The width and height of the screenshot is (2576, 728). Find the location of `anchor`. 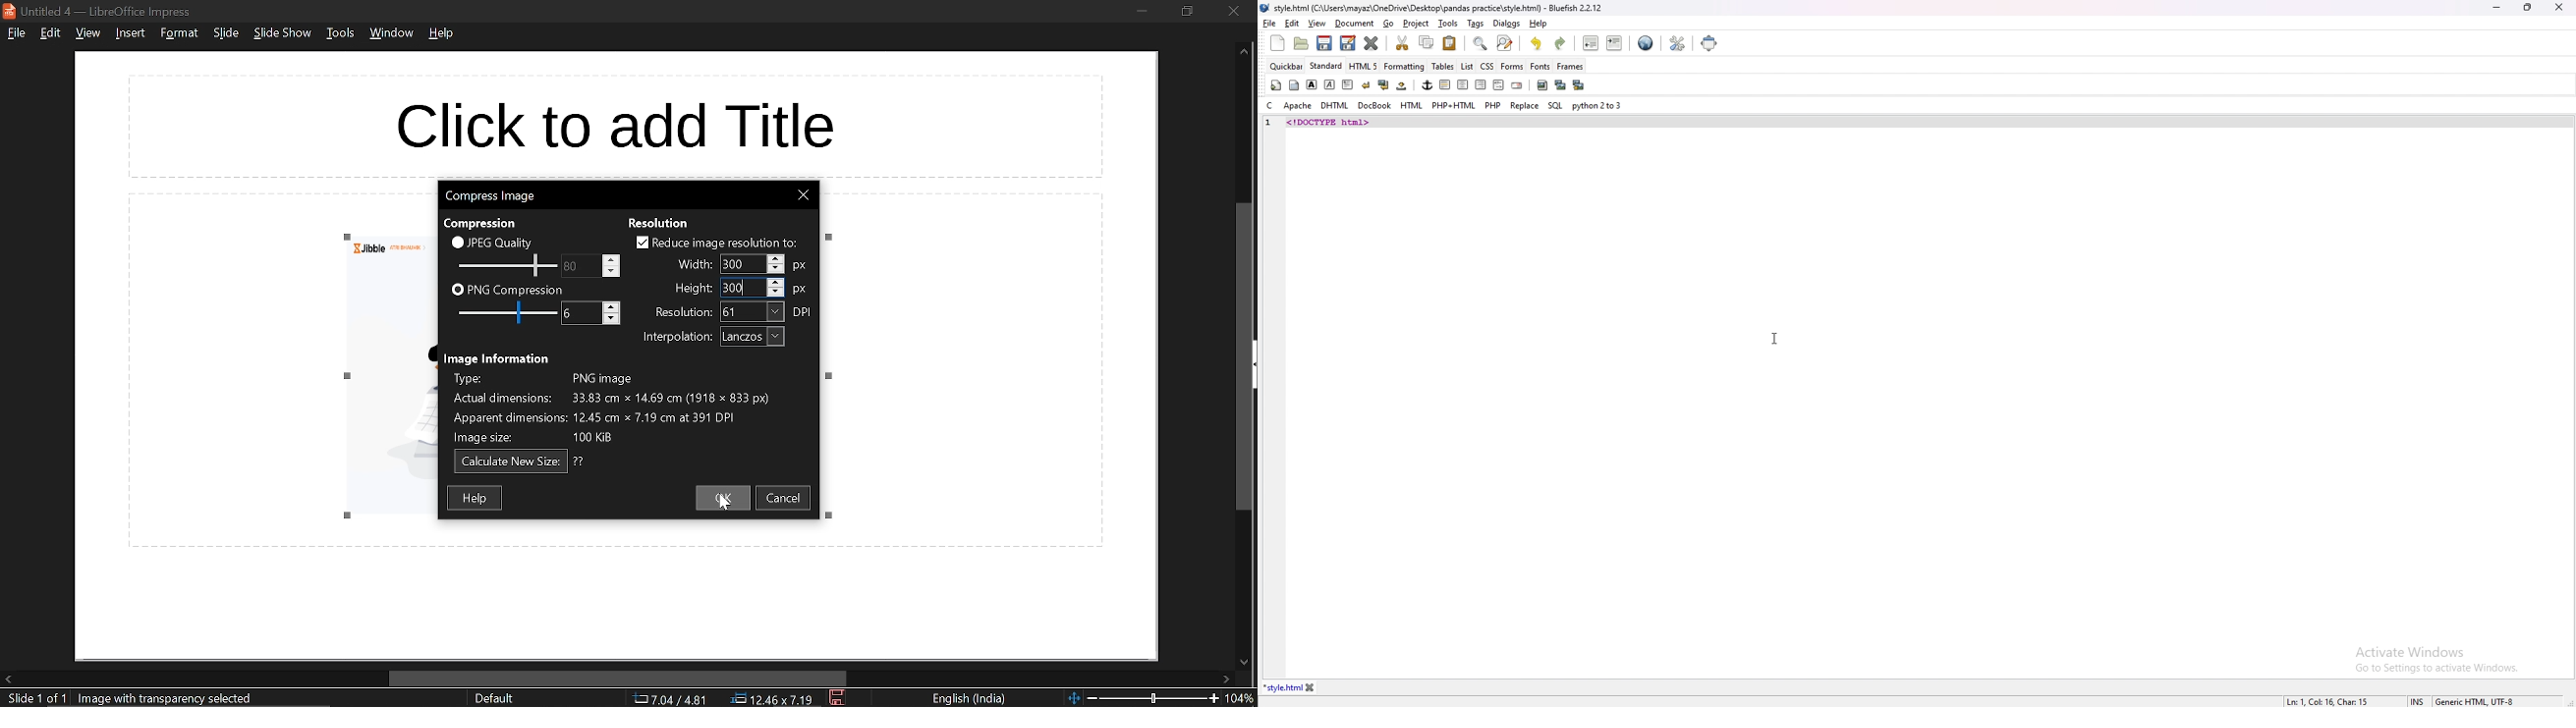

anchor is located at coordinates (1427, 85).